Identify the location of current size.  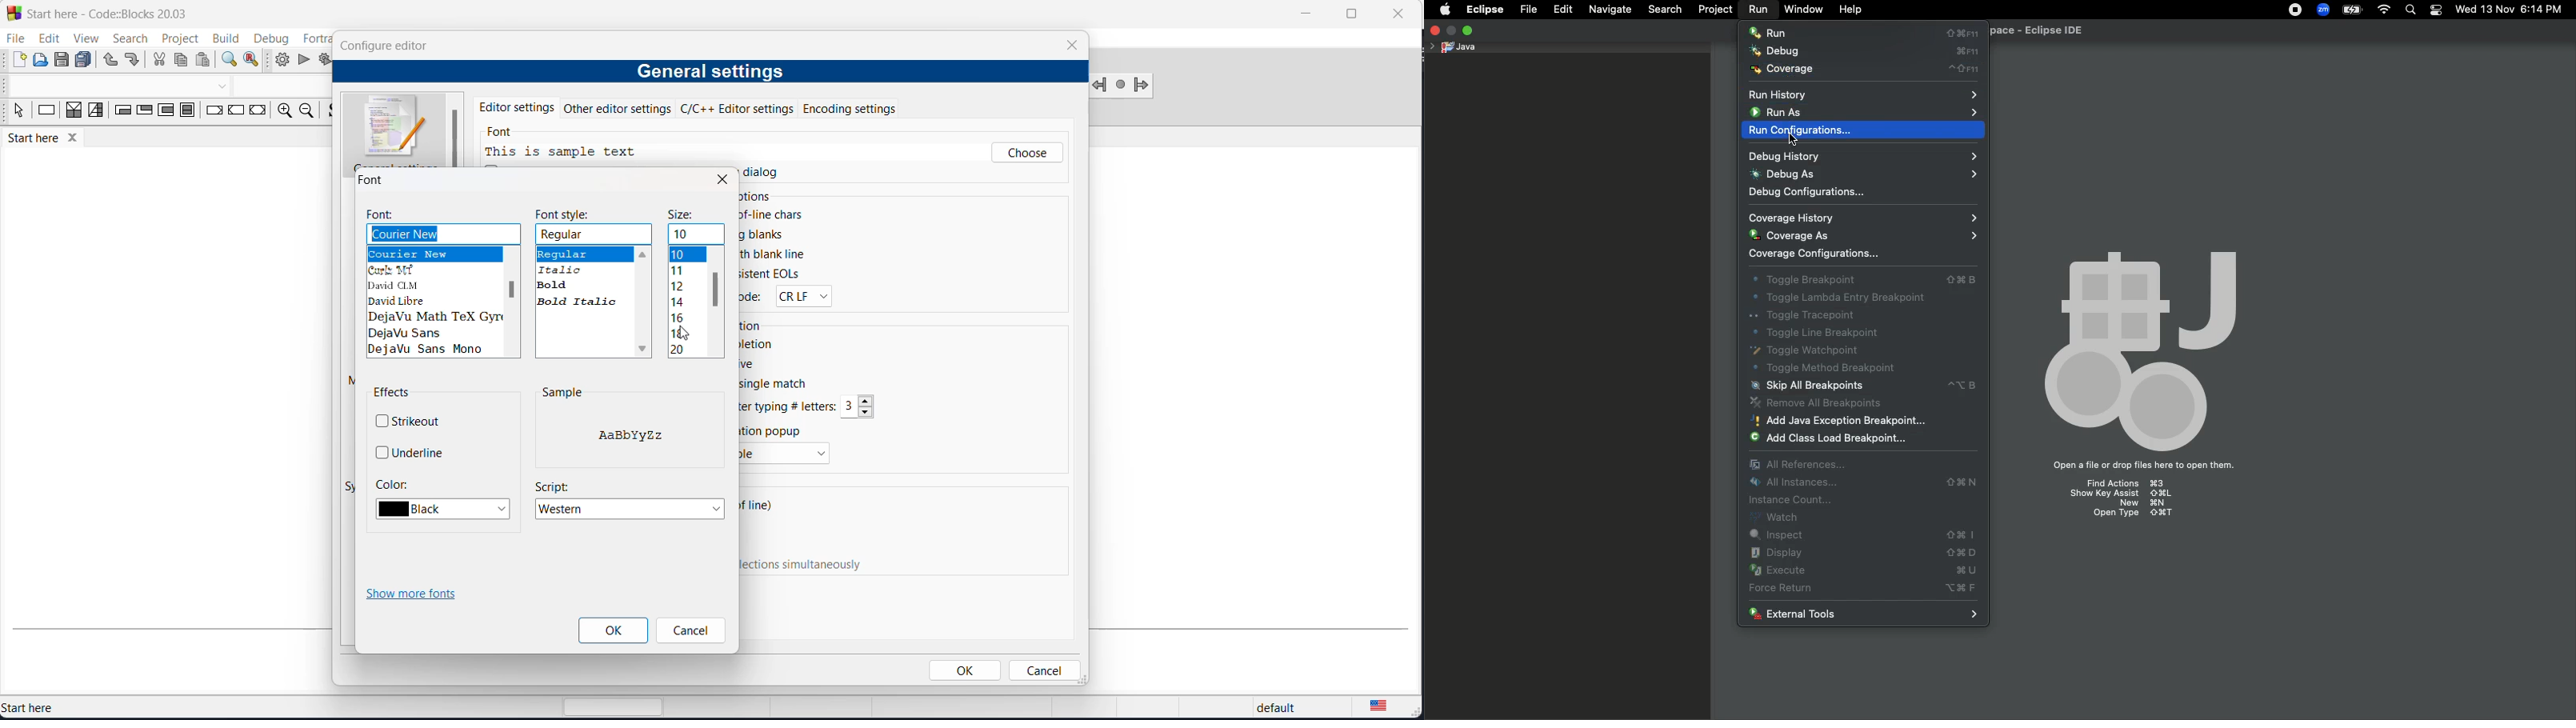
(697, 235).